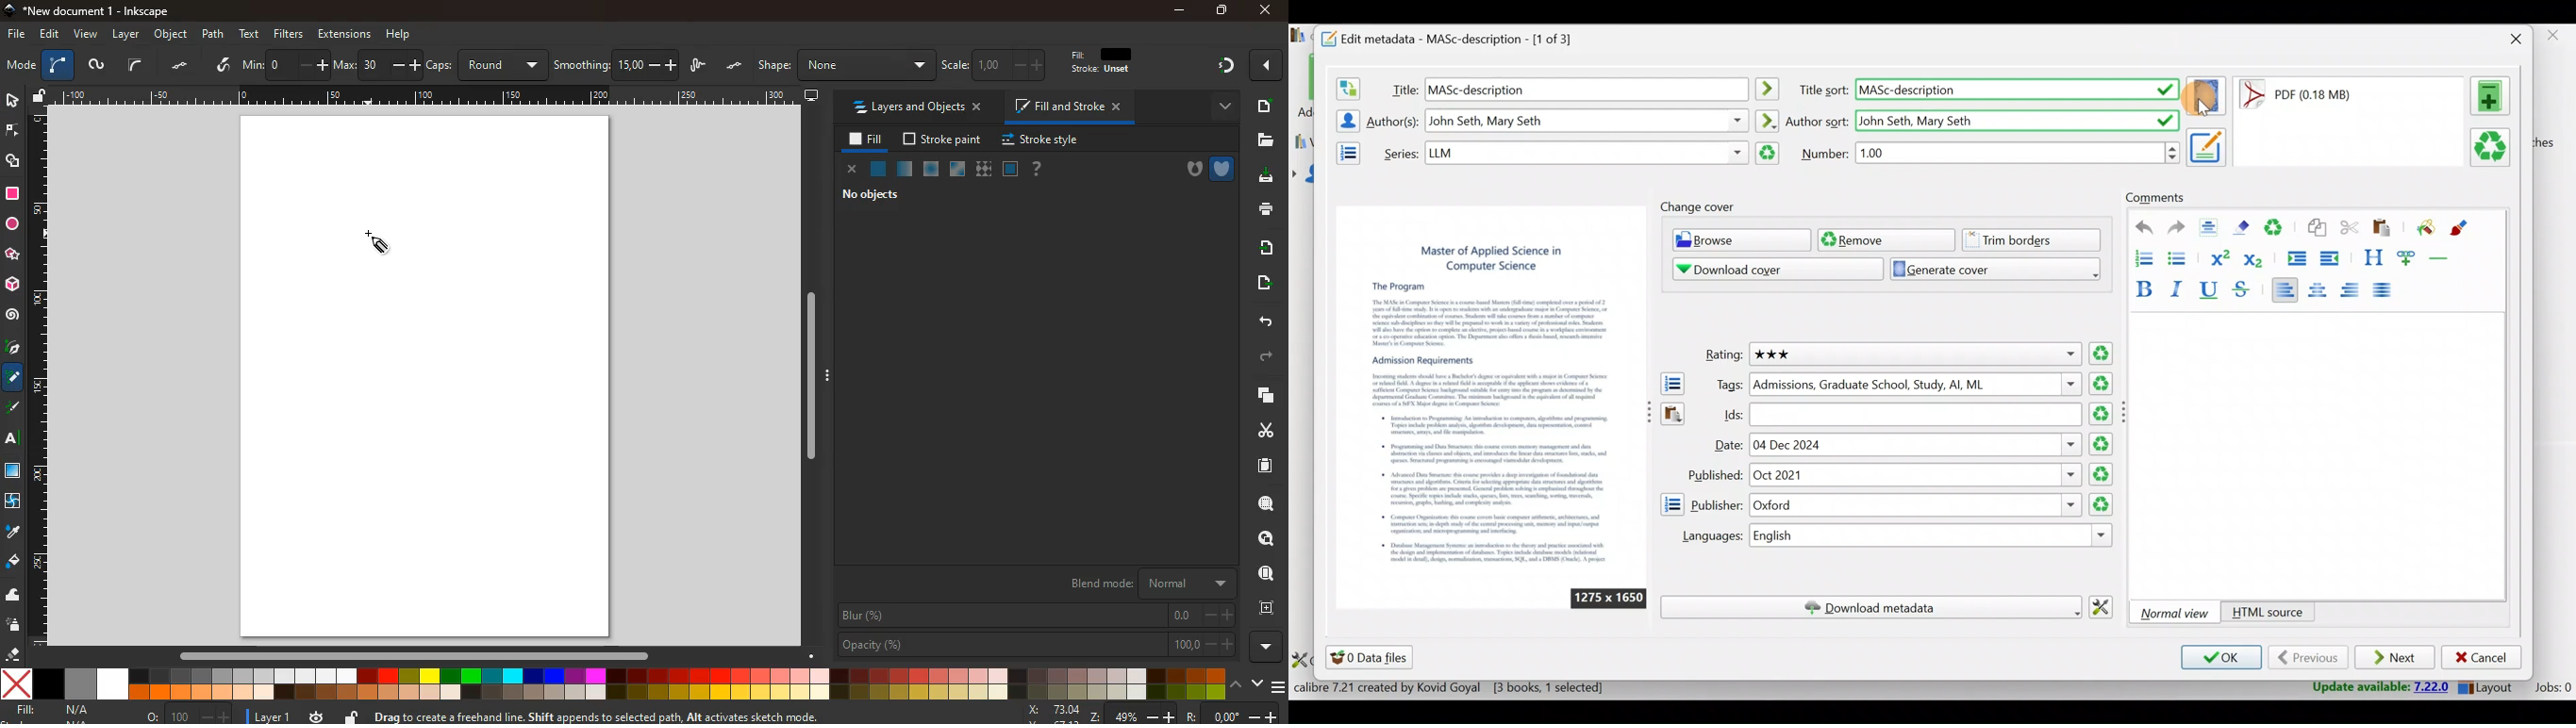  Describe the element at coordinates (2397, 658) in the screenshot. I see `Next` at that location.